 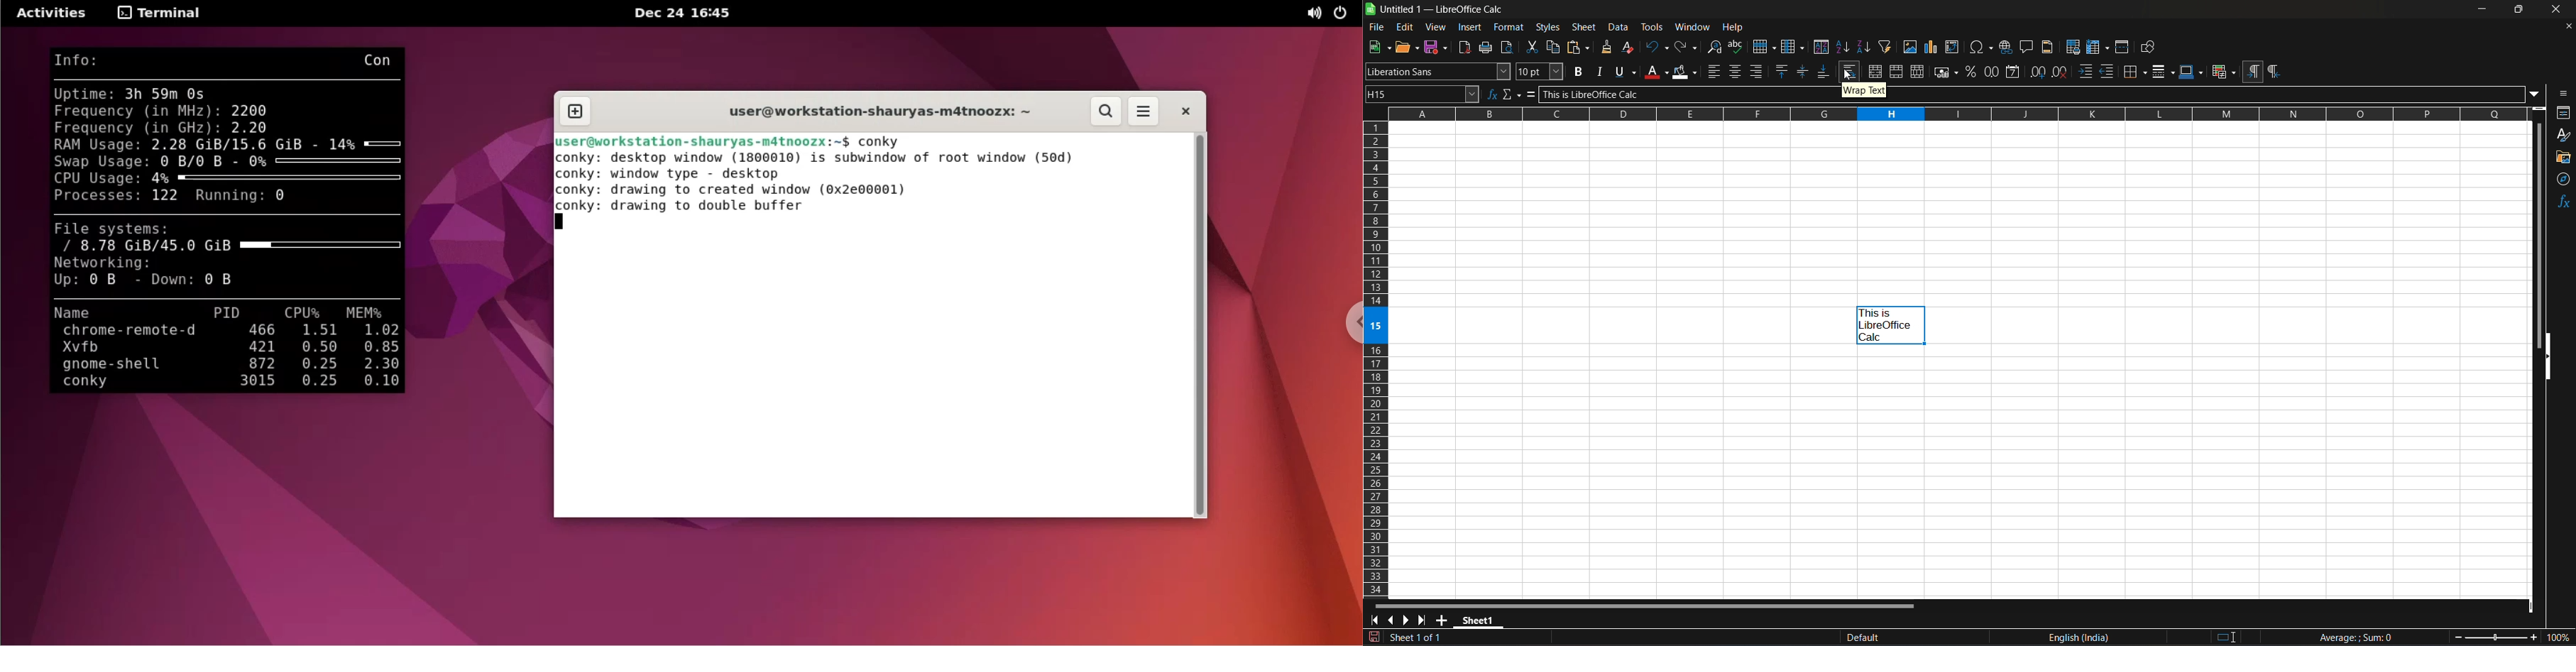 I want to click on row, so click(x=1764, y=46).